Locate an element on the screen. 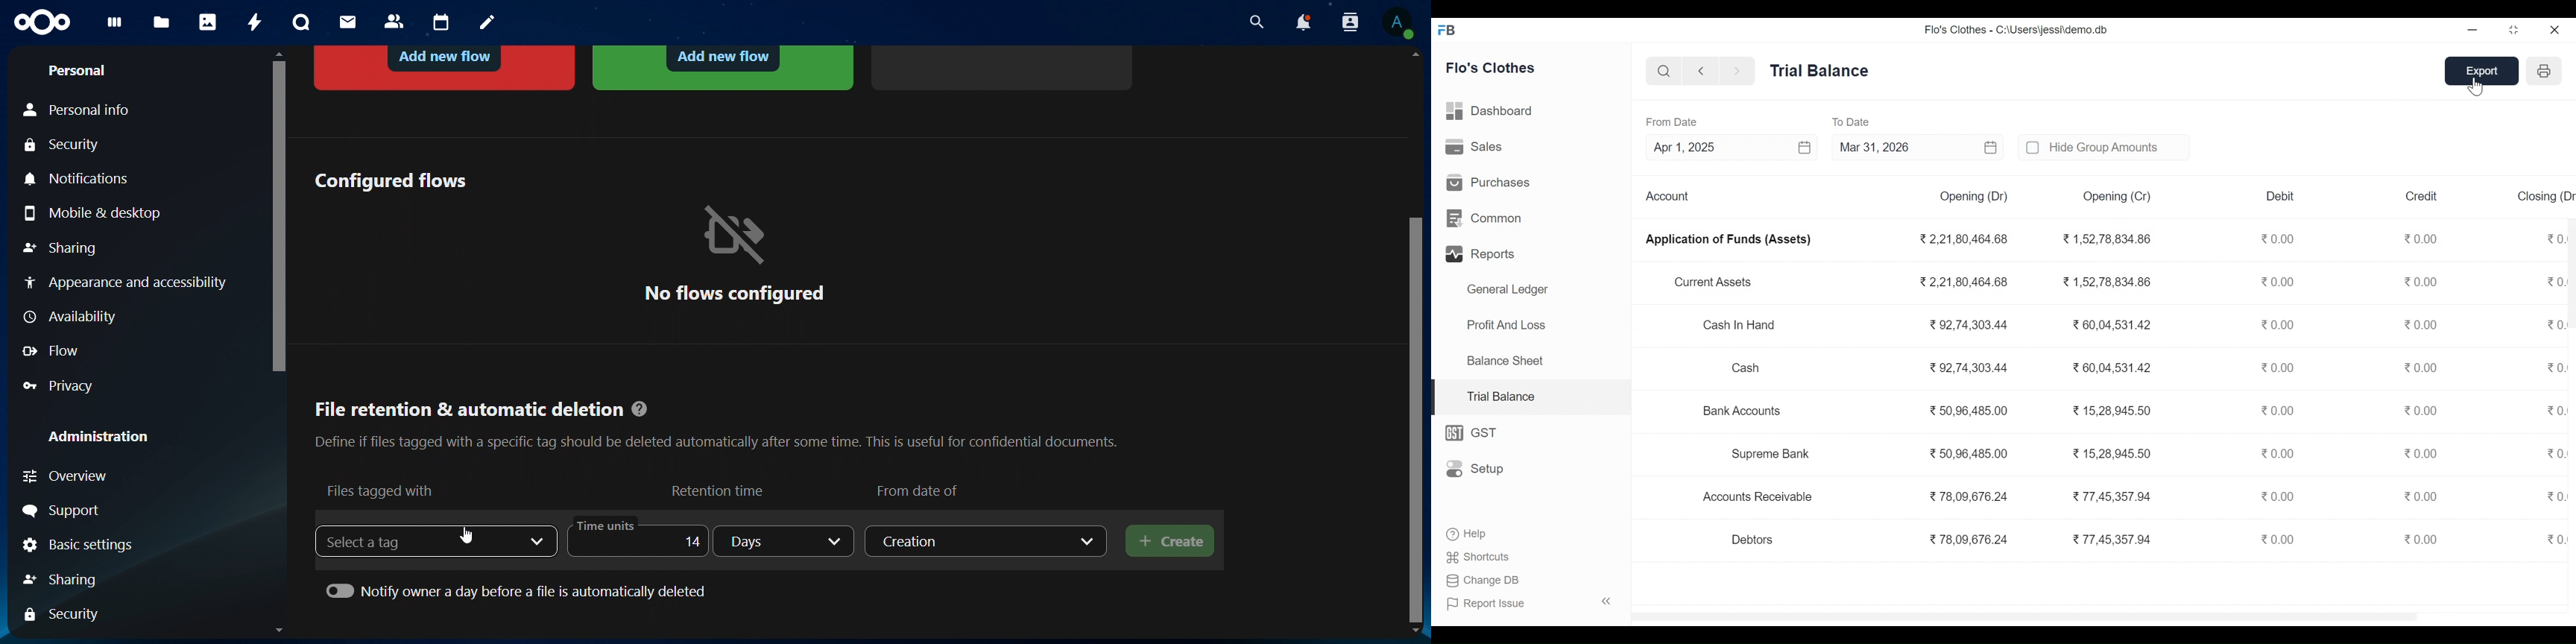 The image size is (2576, 644). 1,52,78,834.86 is located at coordinates (2105, 239).